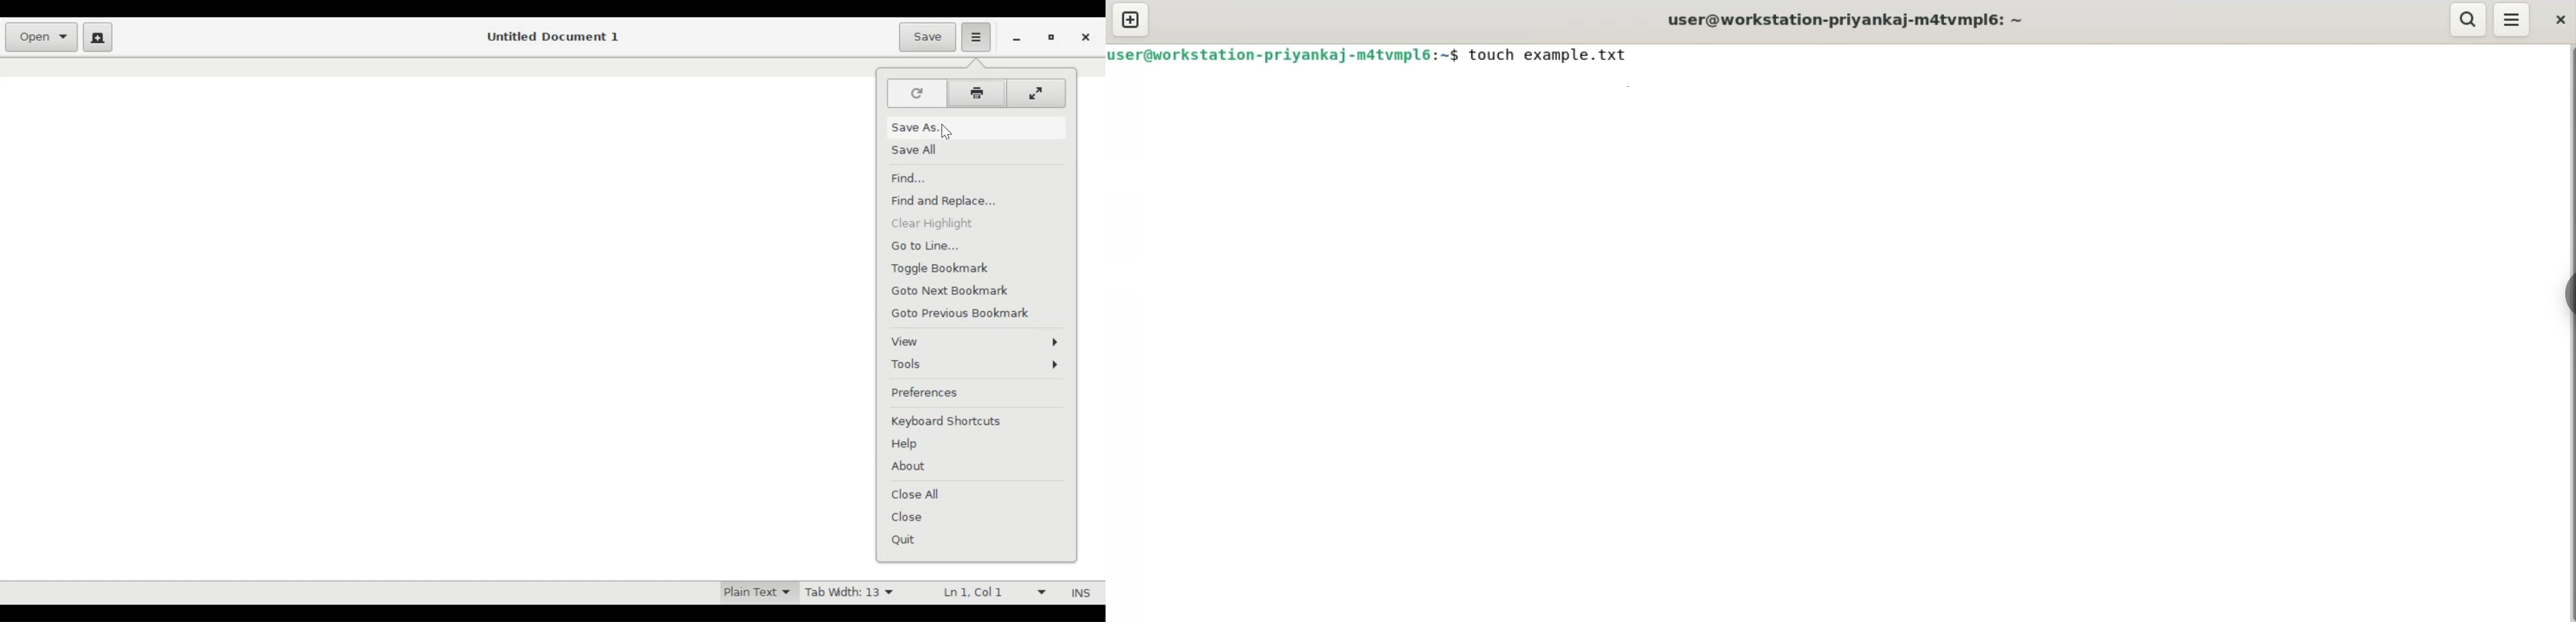  What do you see at coordinates (919, 94) in the screenshot?
I see `Reload` at bounding box center [919, 94].